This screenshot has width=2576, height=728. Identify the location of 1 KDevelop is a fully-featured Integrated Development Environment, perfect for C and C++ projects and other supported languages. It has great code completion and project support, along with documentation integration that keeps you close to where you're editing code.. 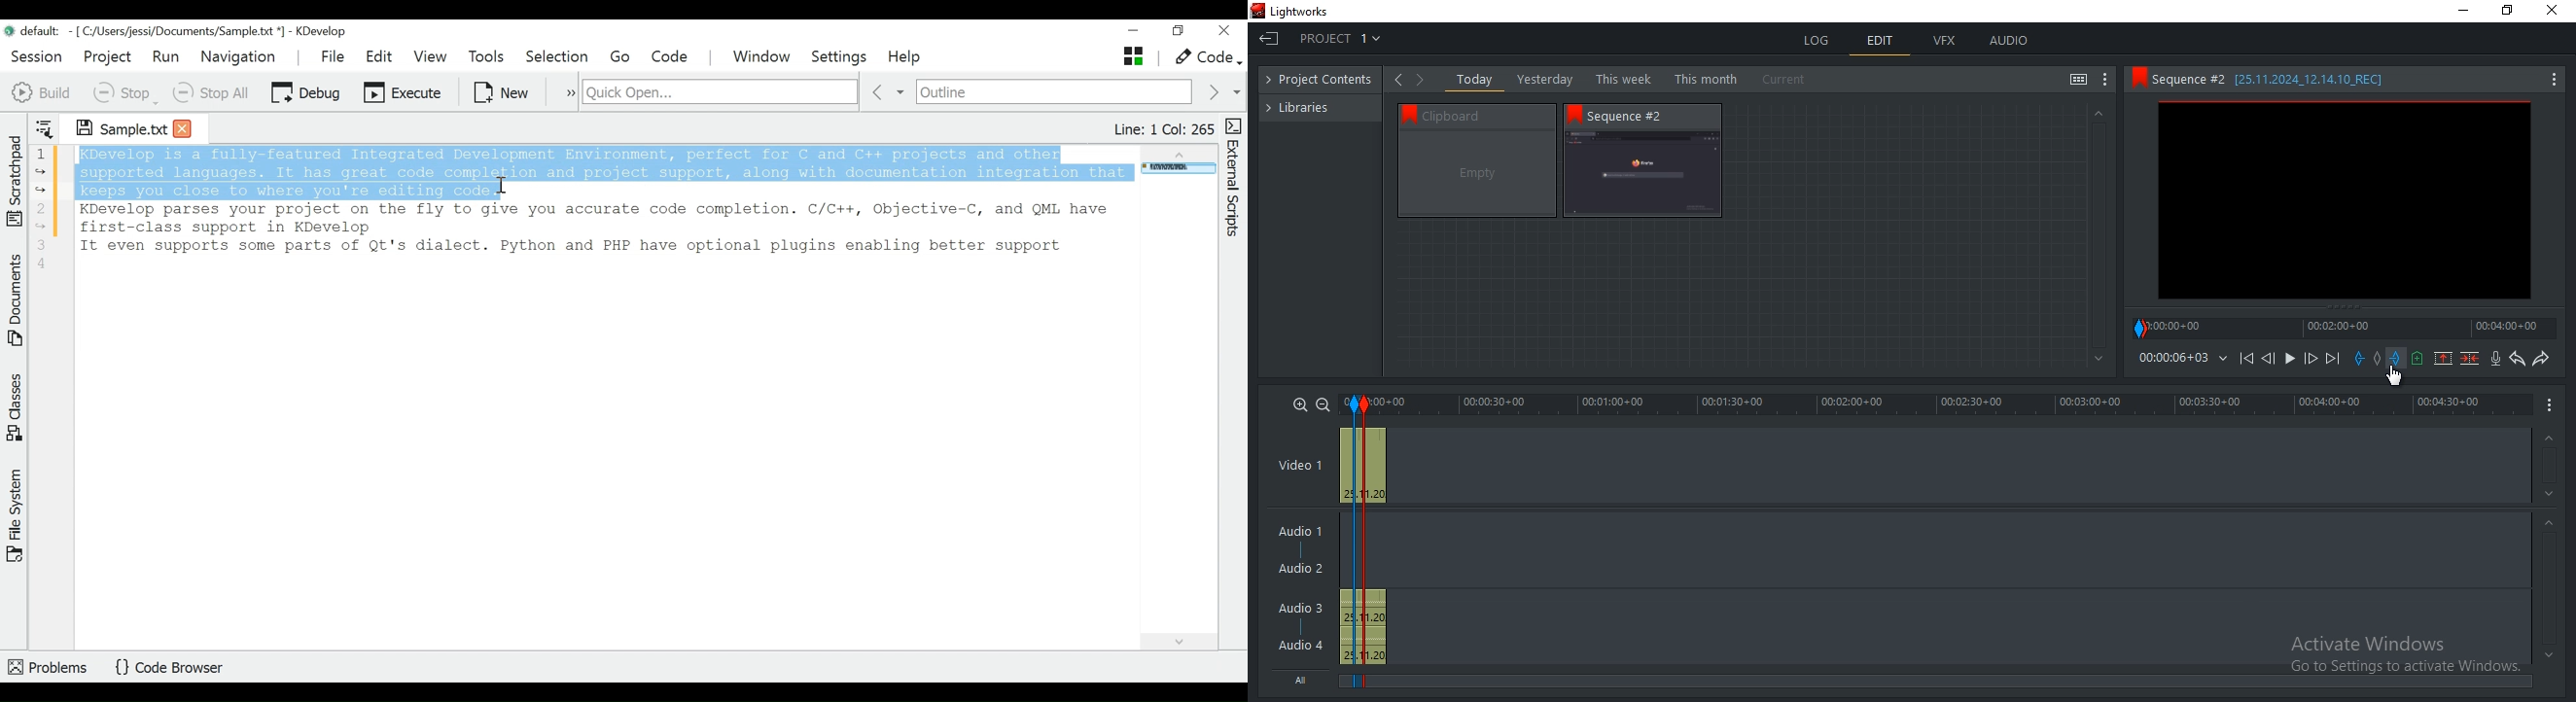
(581, 172).